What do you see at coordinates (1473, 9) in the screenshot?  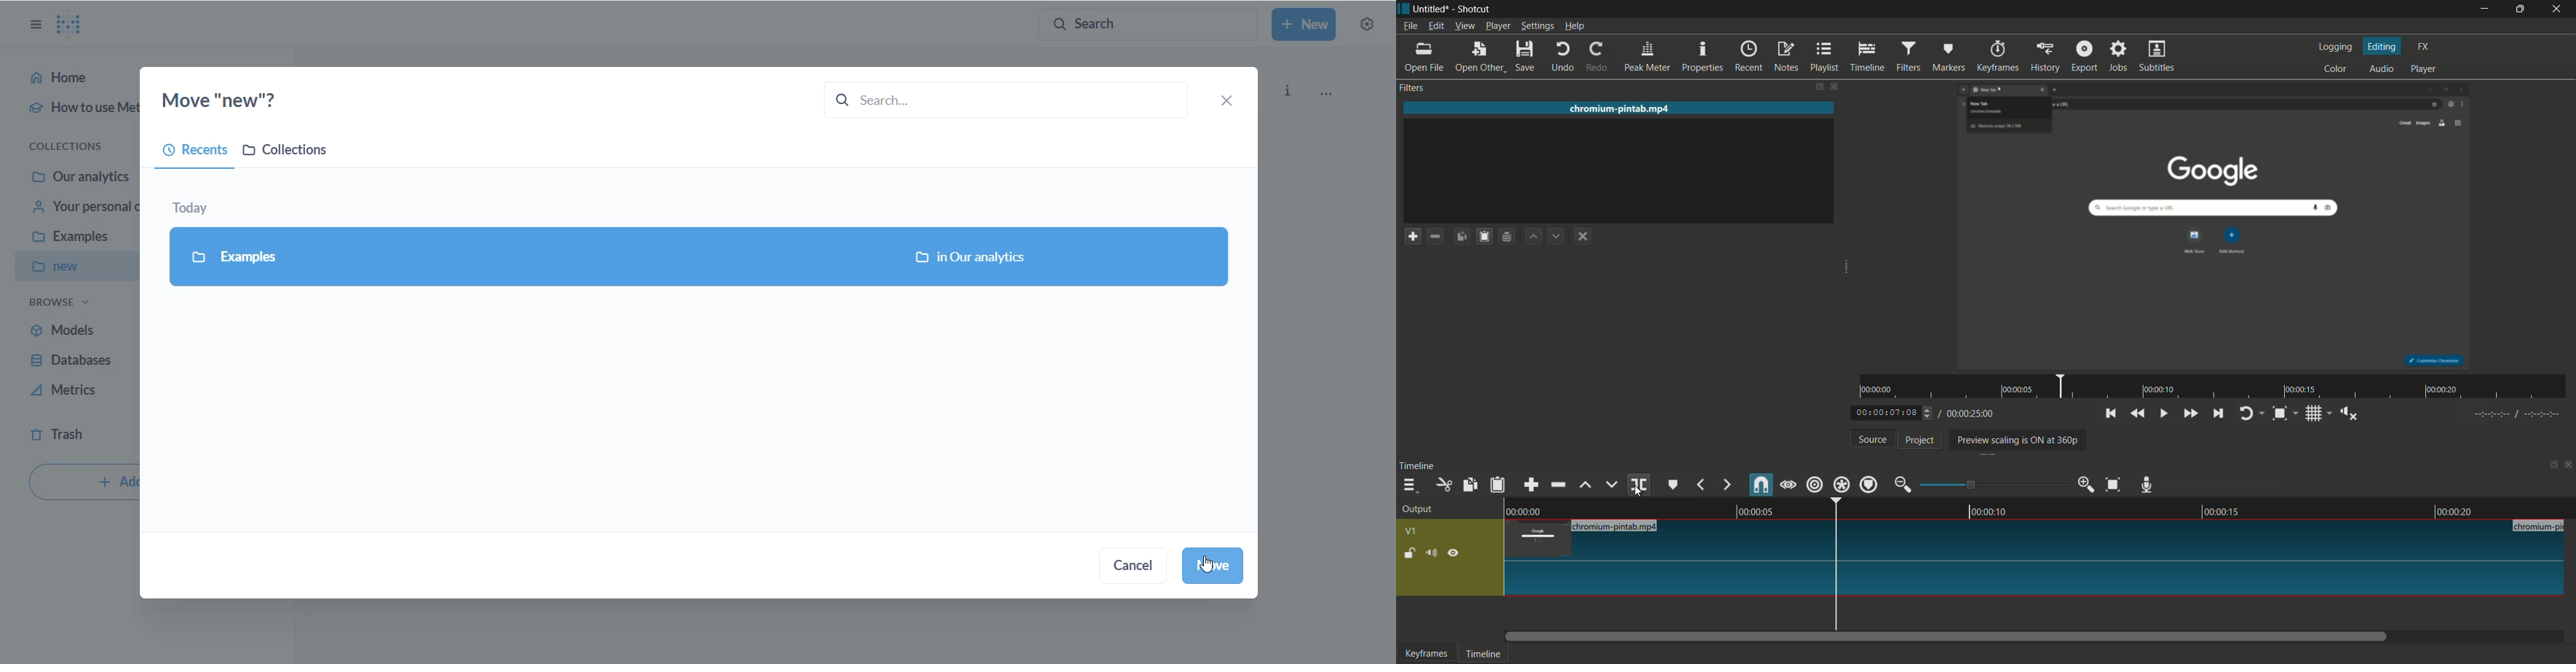 I see `app name` at bounding box center [1473, 9].